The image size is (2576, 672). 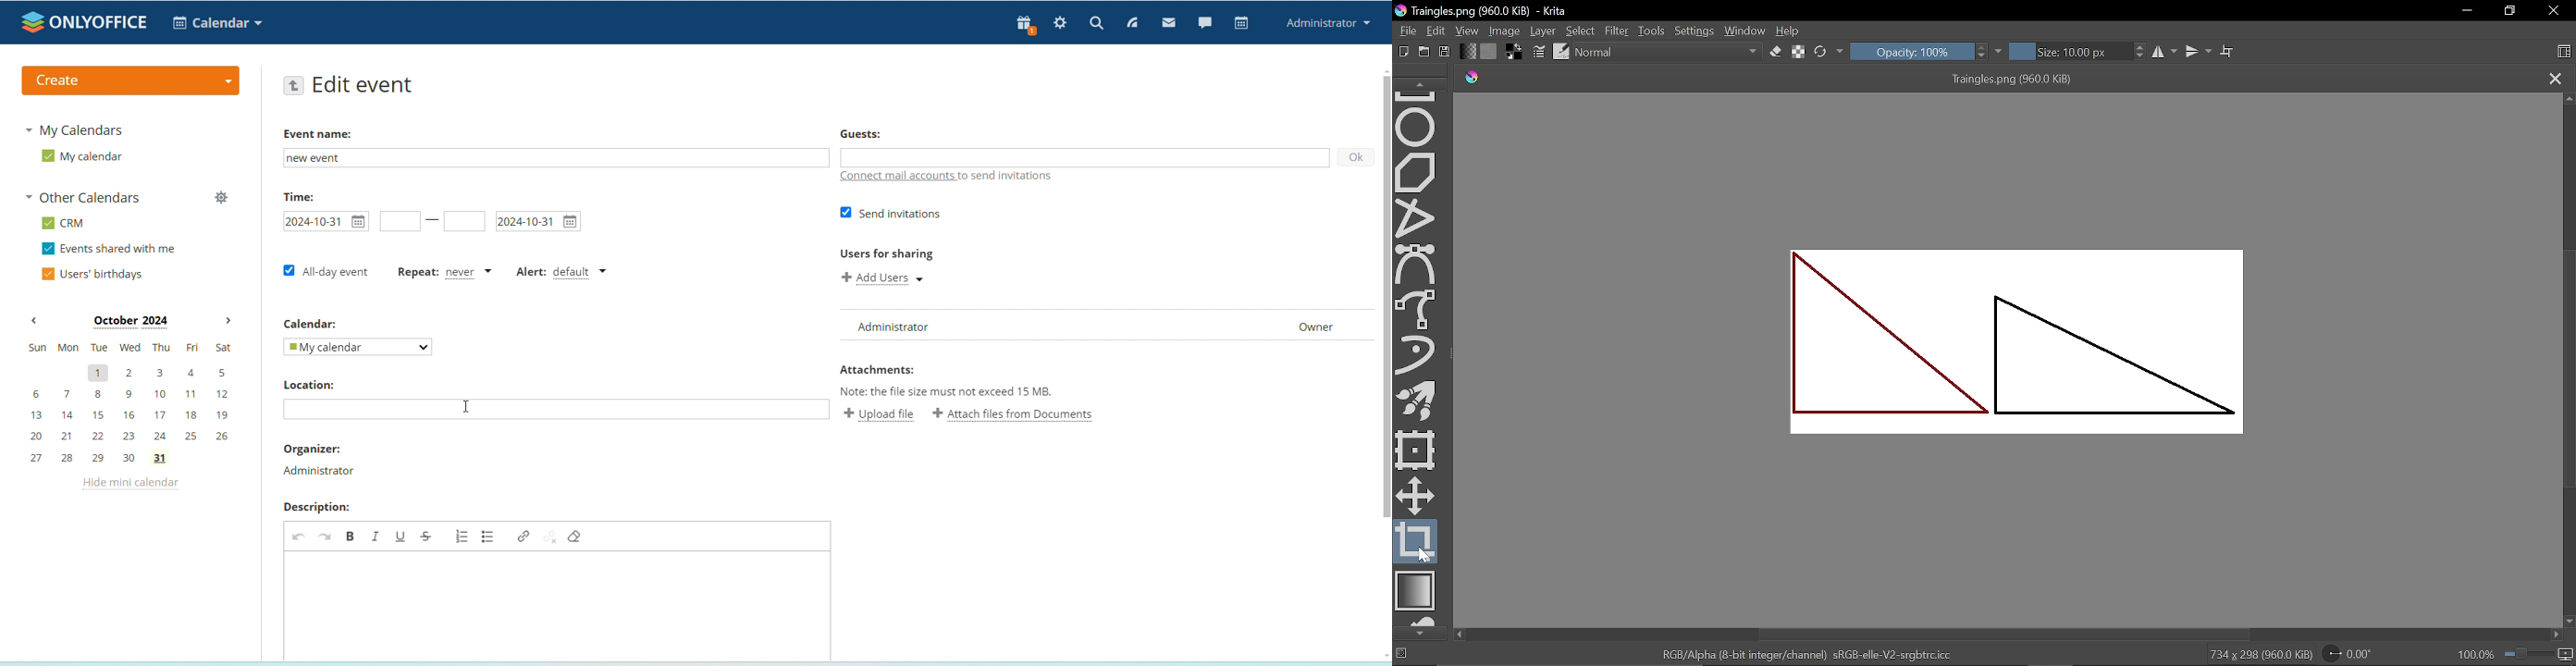 I want to click on organizer, so click(x=320, y=472).